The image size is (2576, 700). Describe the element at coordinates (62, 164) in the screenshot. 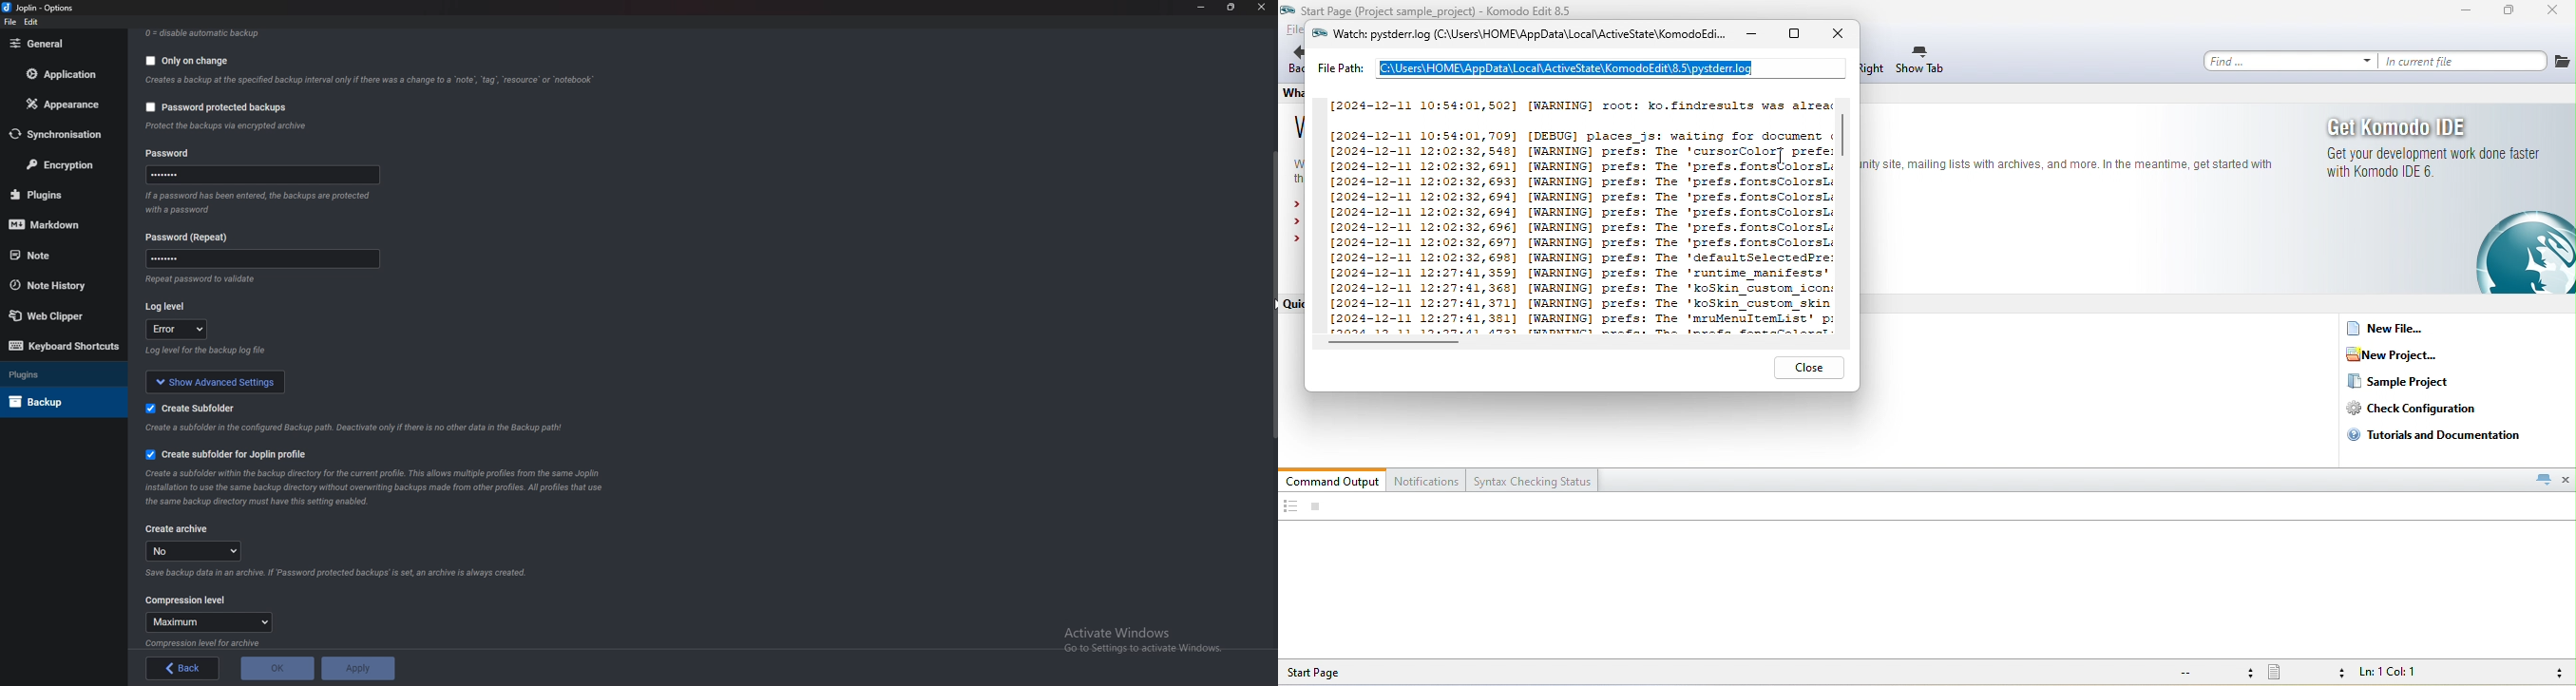

I see `Encryption` at that location.